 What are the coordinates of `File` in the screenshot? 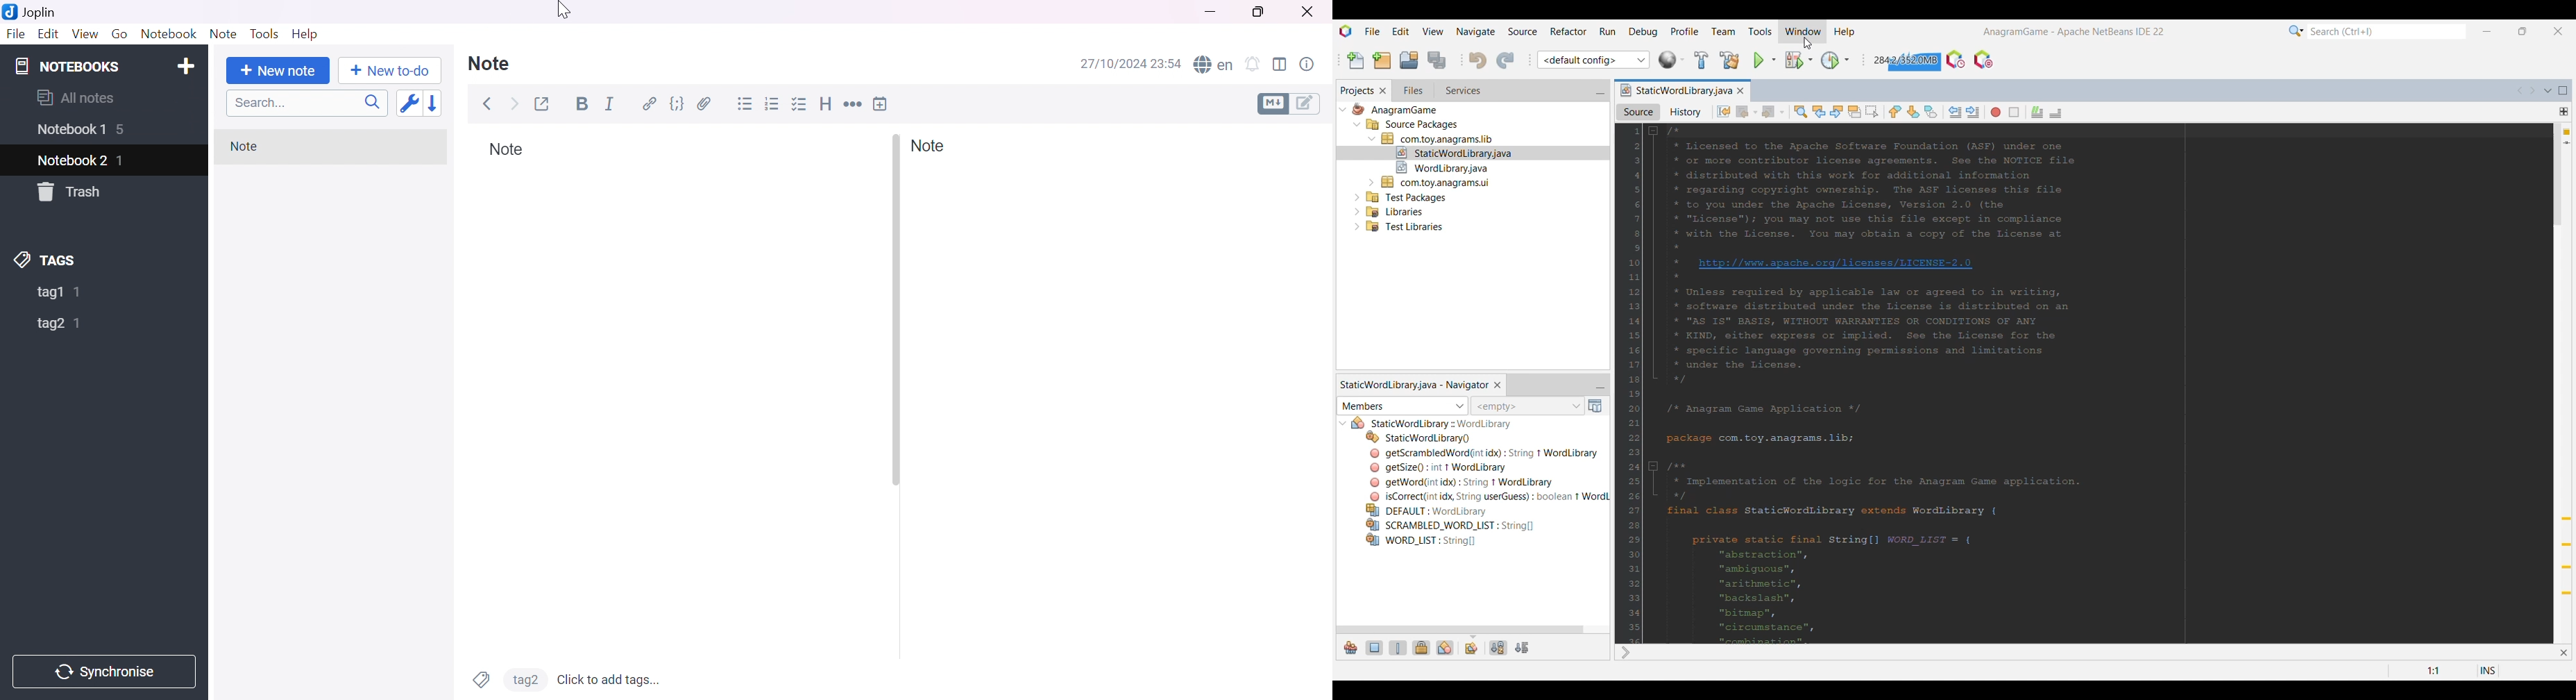 It's located at (14, 34).